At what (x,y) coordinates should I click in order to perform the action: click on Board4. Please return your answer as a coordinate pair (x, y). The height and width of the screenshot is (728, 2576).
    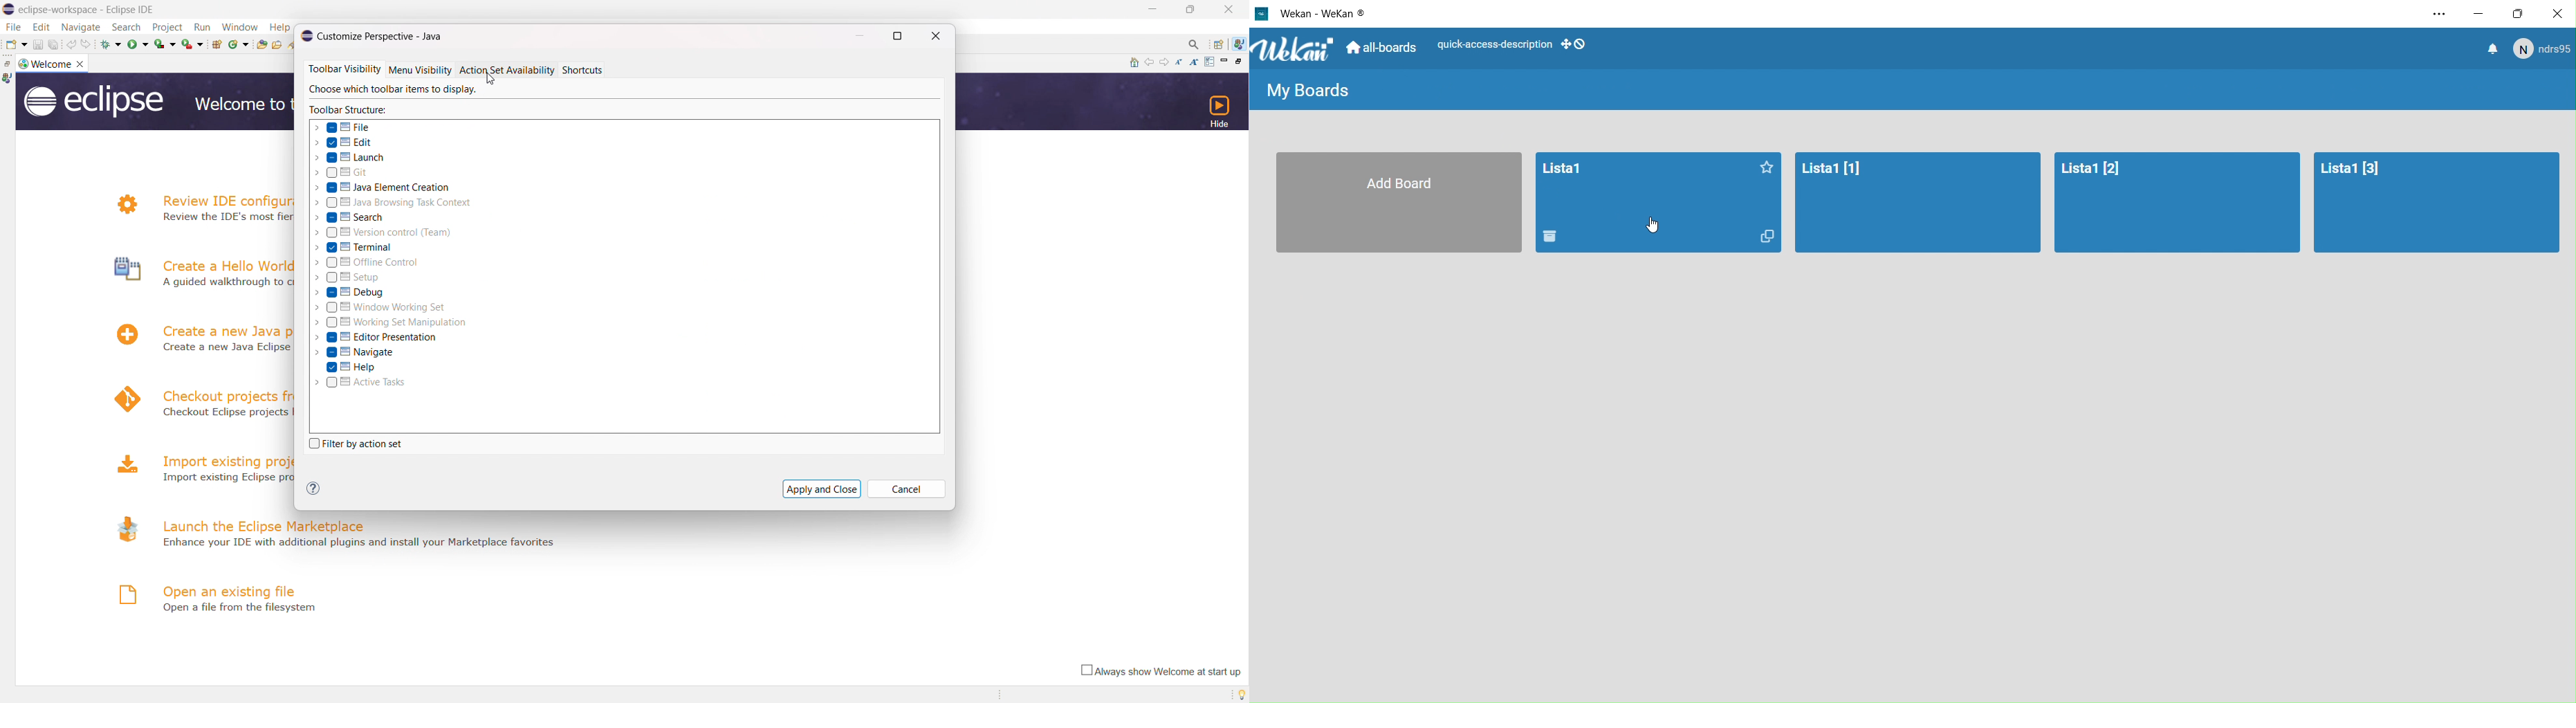
    Looking at the image, I should click on (2437, 204).